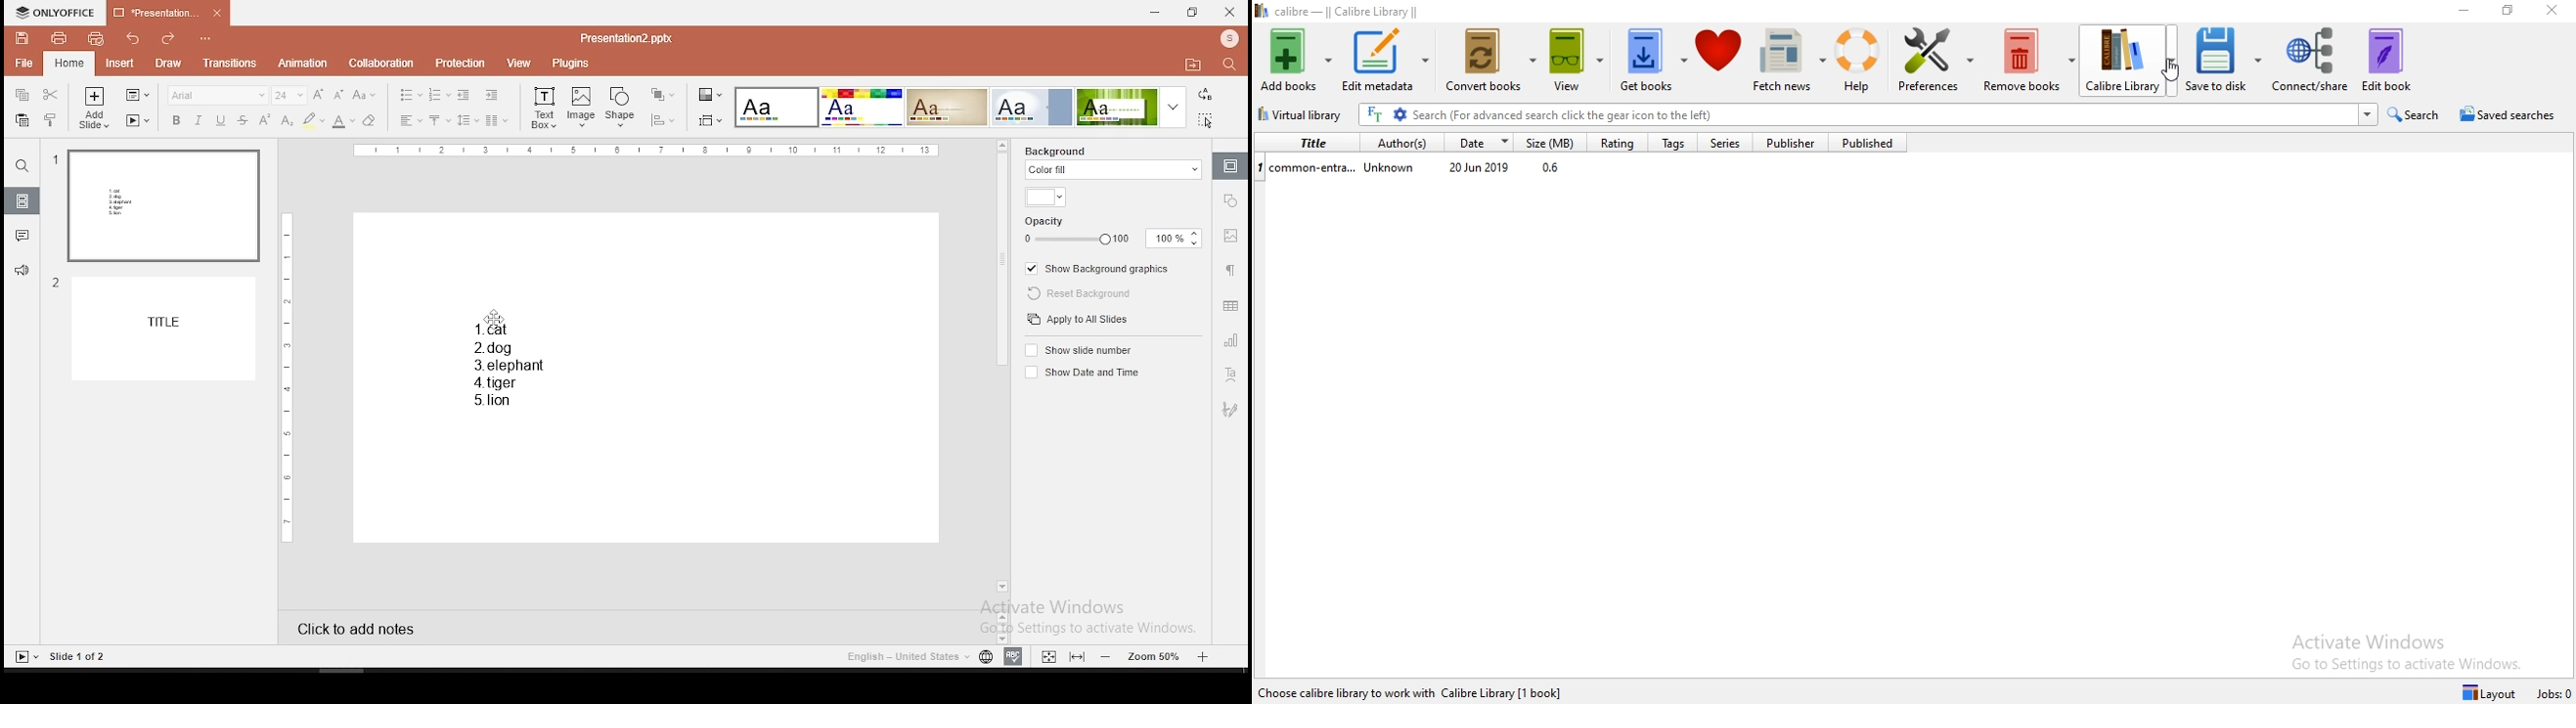 Image resolution: width=2576 pixels, height=728 pixels. Describe the element at coordinates (304, 64) in the screenshot. I see `animation` at that location.